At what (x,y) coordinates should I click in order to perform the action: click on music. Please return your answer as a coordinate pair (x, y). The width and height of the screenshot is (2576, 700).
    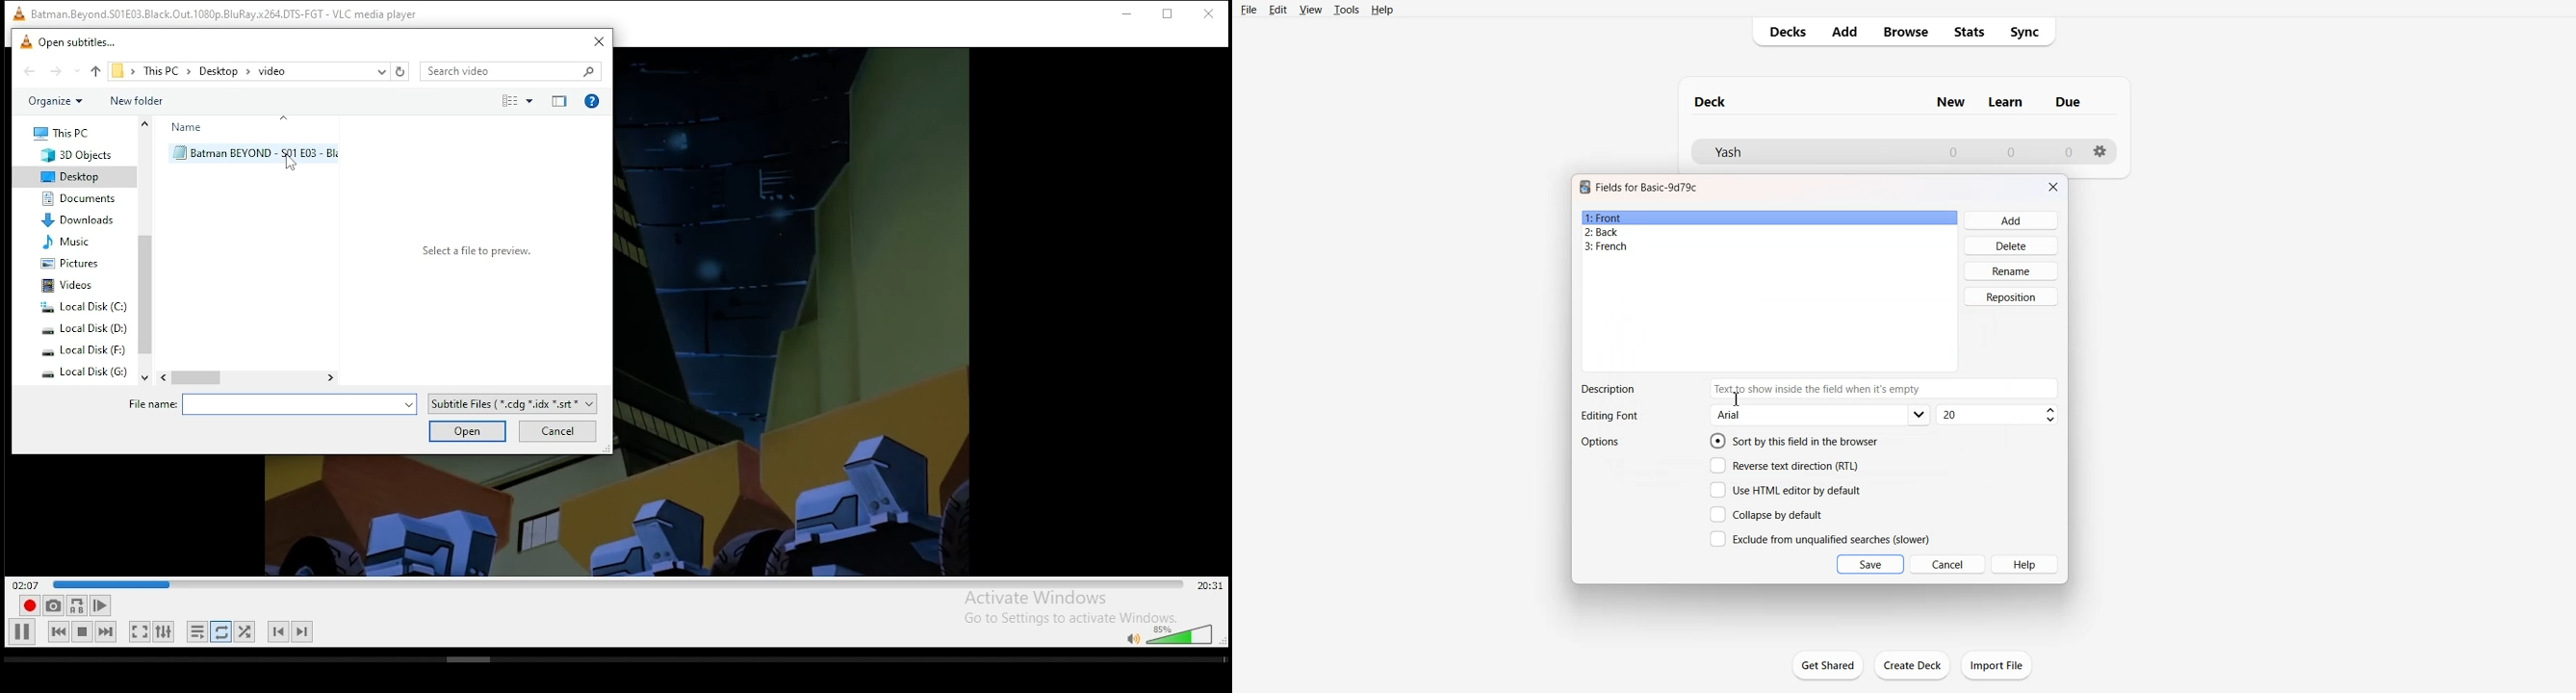
    Looking at the image, I should click on (76, 242).